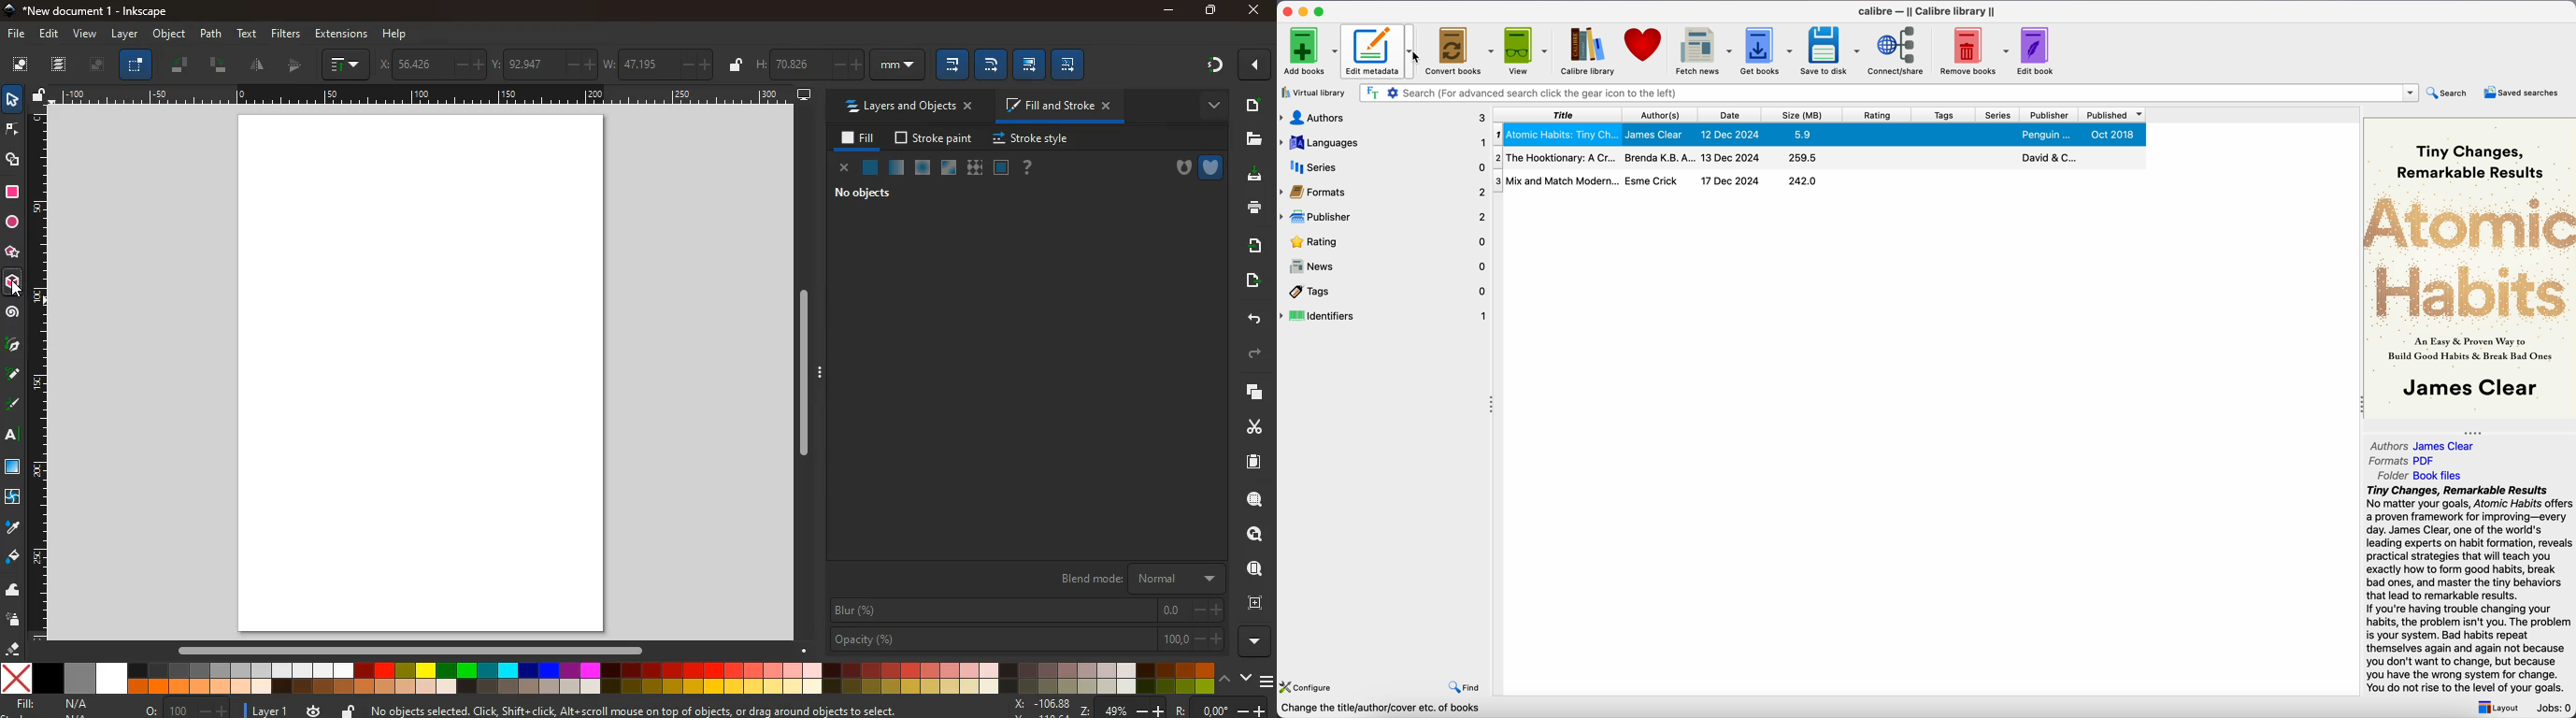 The width and height of the screenshot is (2576, 728). I want to click on Mix and Match Modern..., so click(1557, 180).